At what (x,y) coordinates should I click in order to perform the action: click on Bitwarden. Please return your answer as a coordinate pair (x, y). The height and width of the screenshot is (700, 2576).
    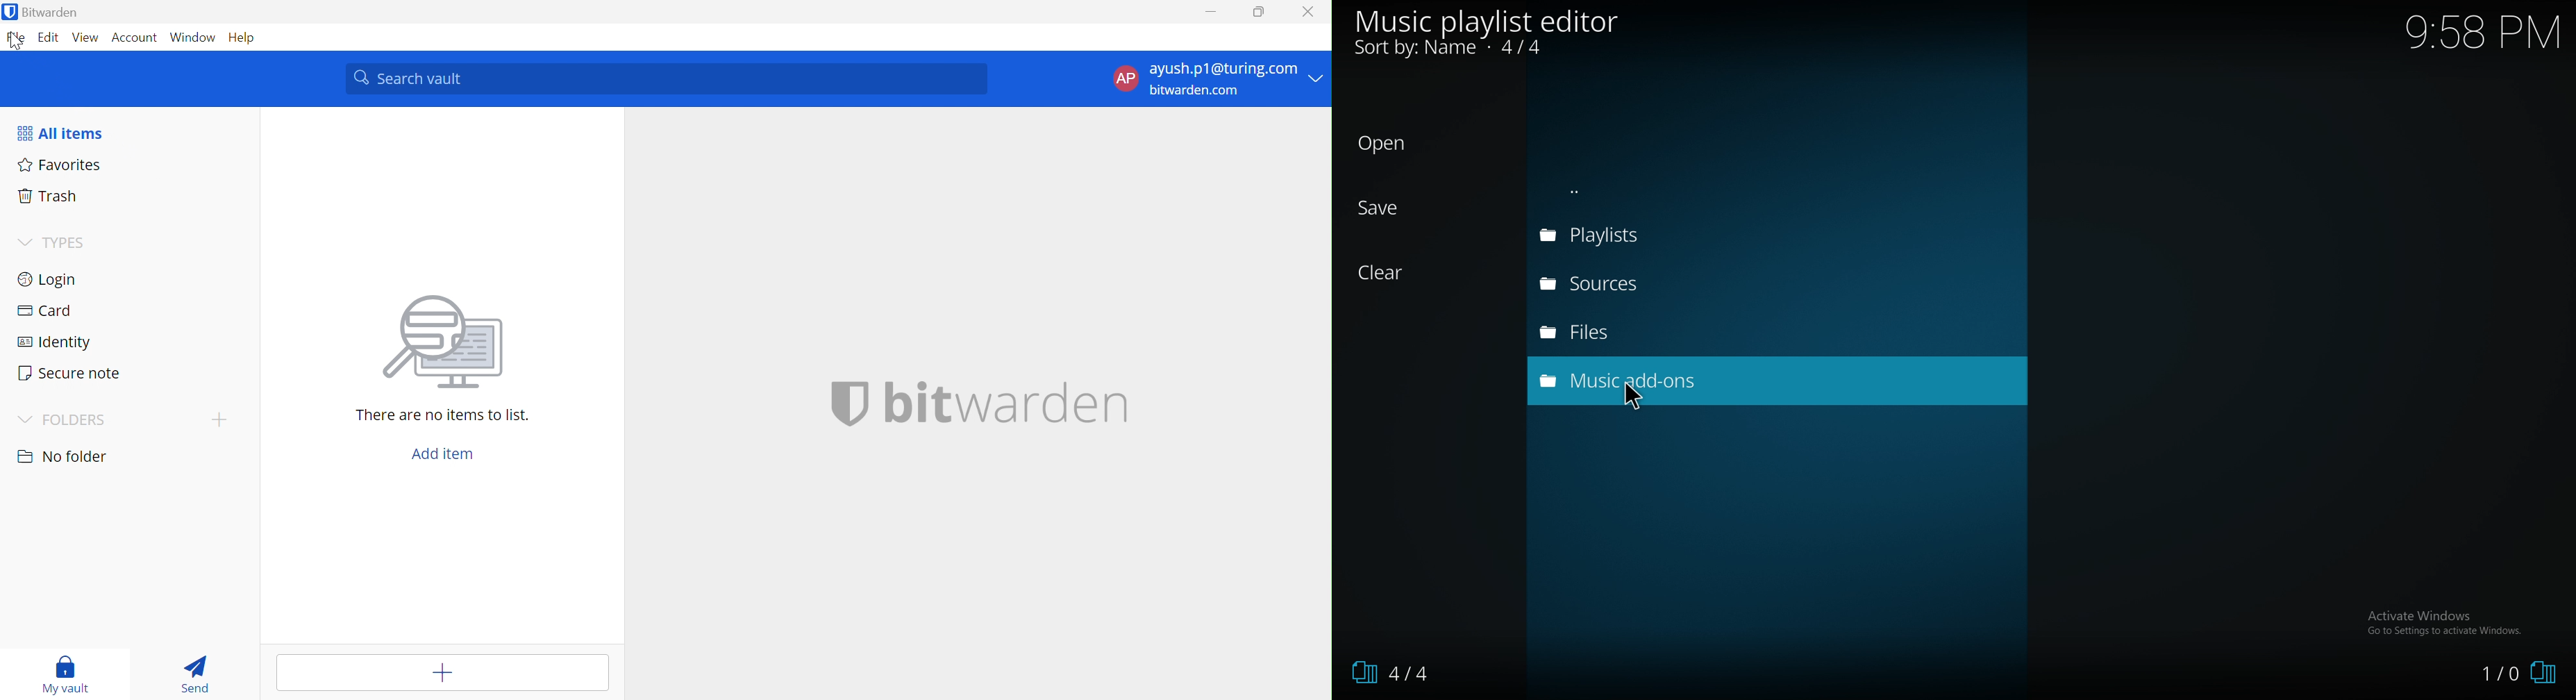
    Looking at the image, I should click on (45, 12).